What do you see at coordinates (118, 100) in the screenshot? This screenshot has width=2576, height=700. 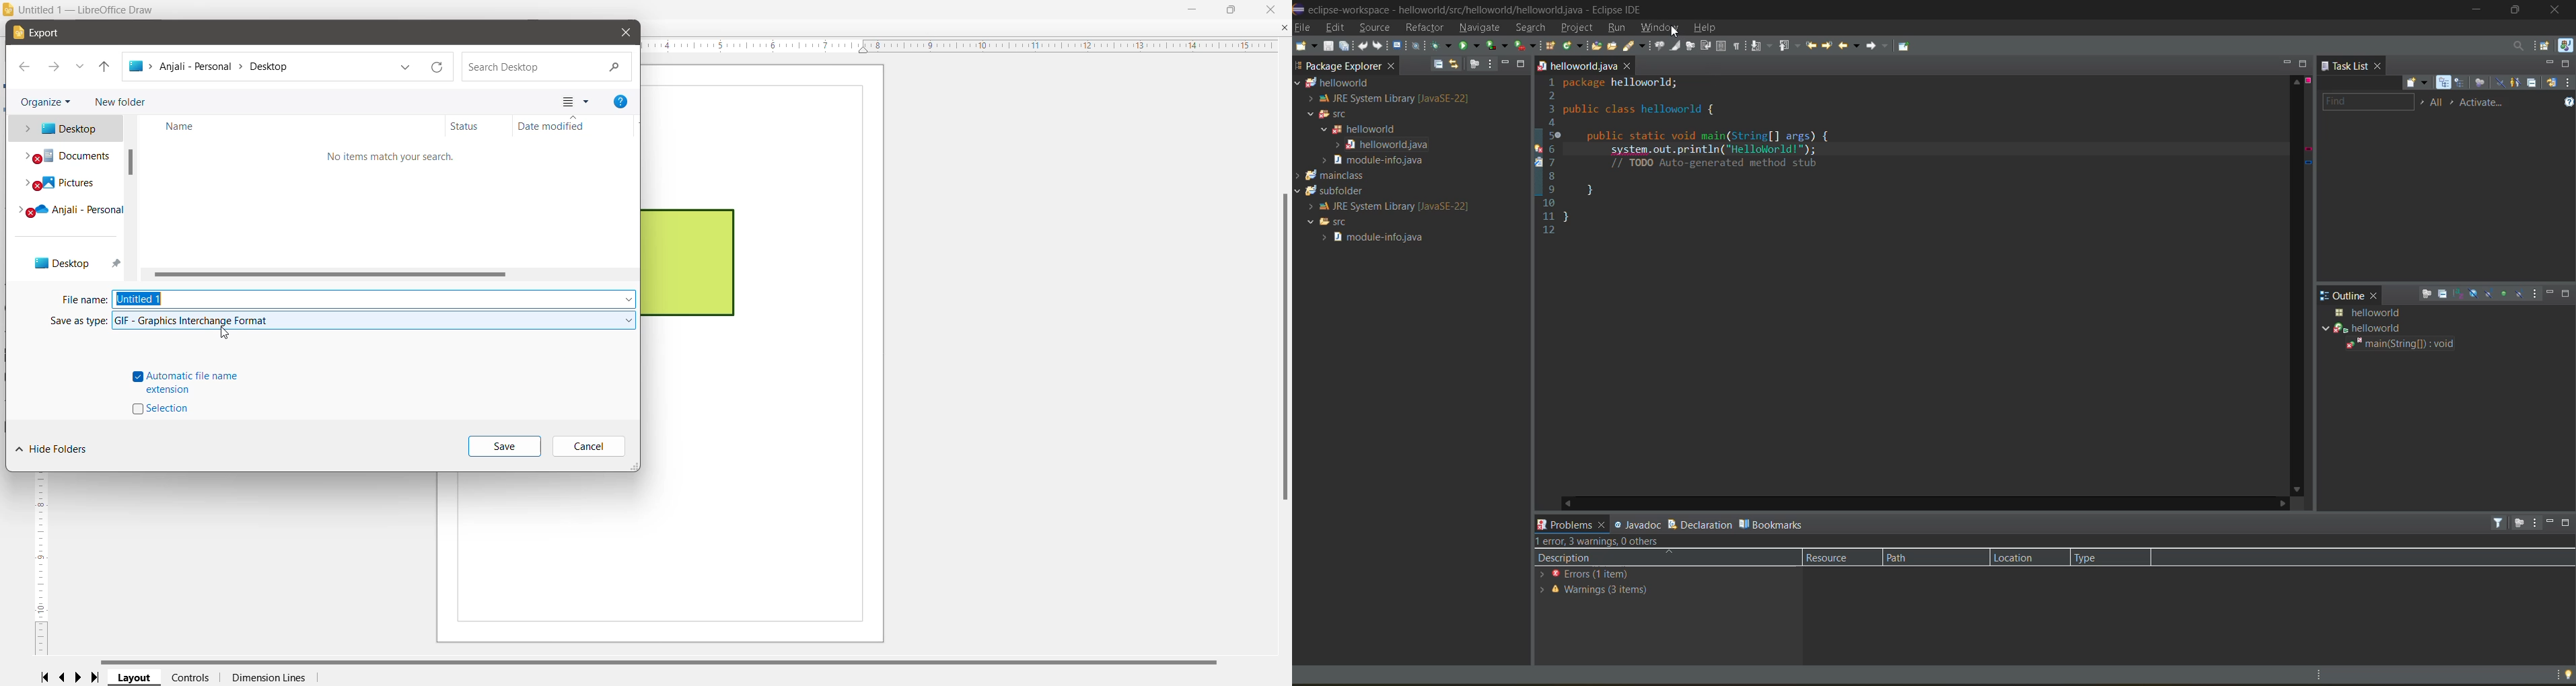 I see `New Folder` at bounding box center [118, 100].